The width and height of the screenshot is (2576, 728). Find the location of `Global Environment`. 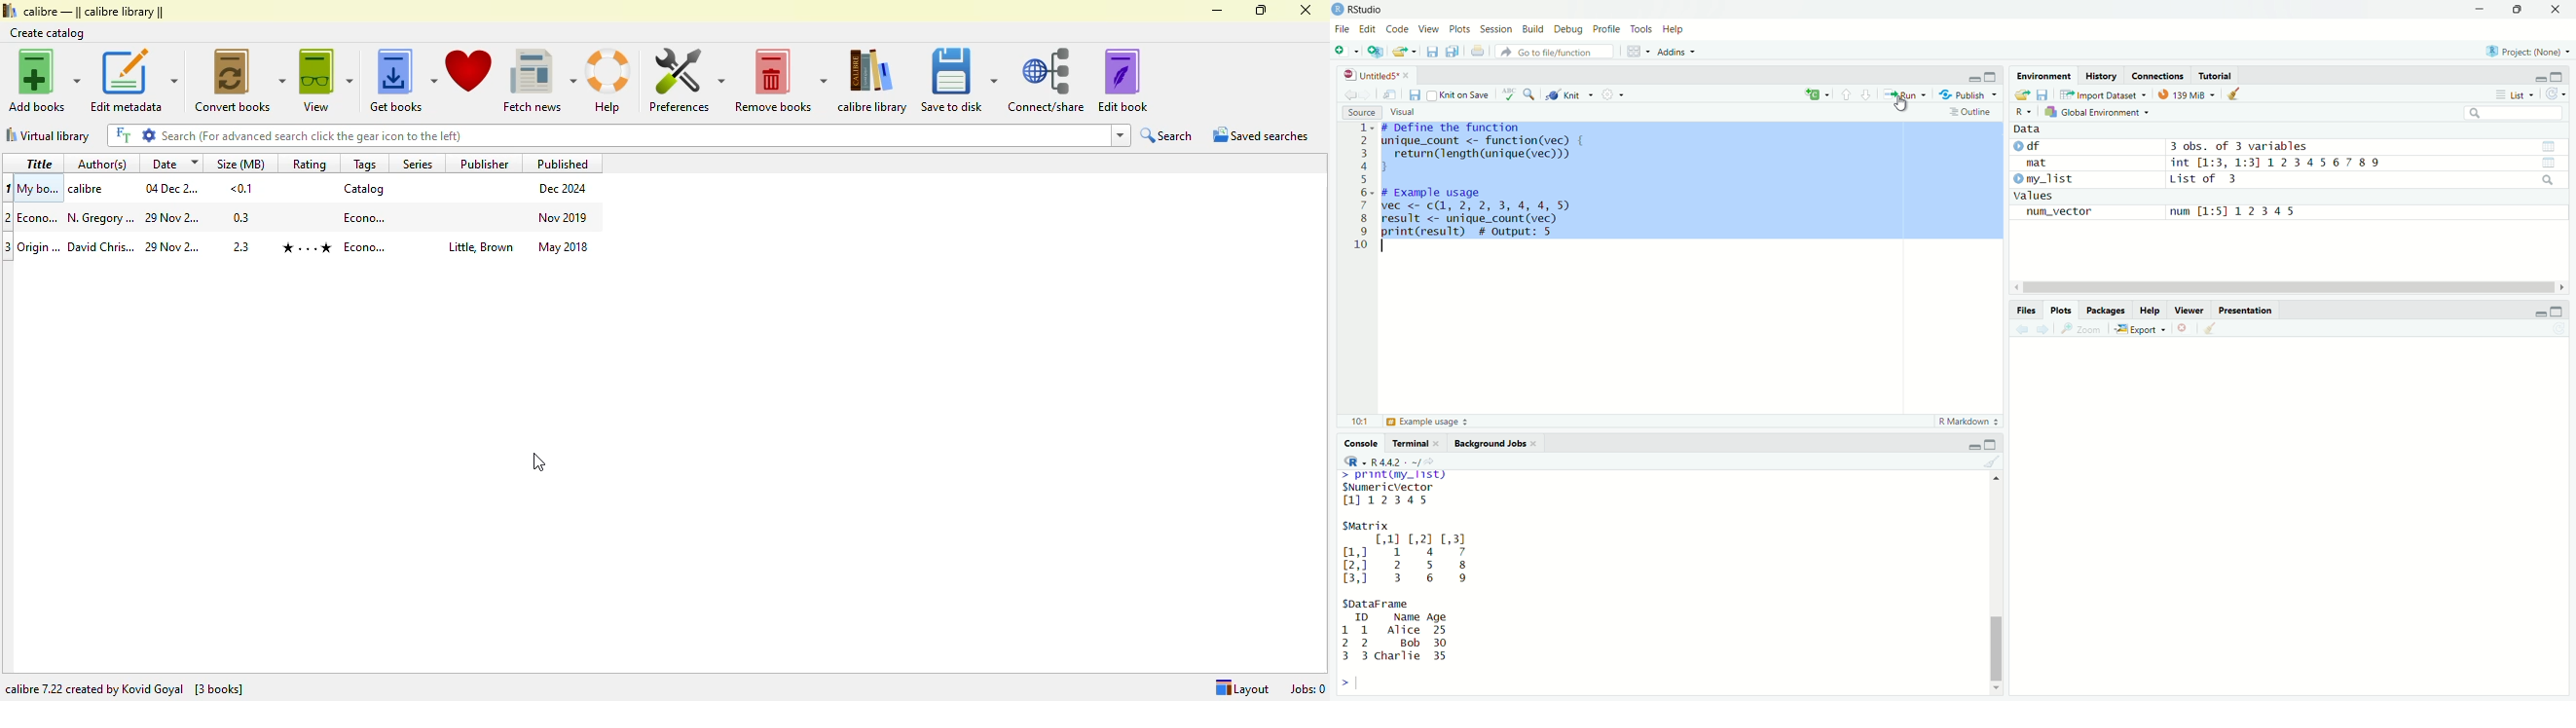

Global Environment is located at coordinates (2096, 112).